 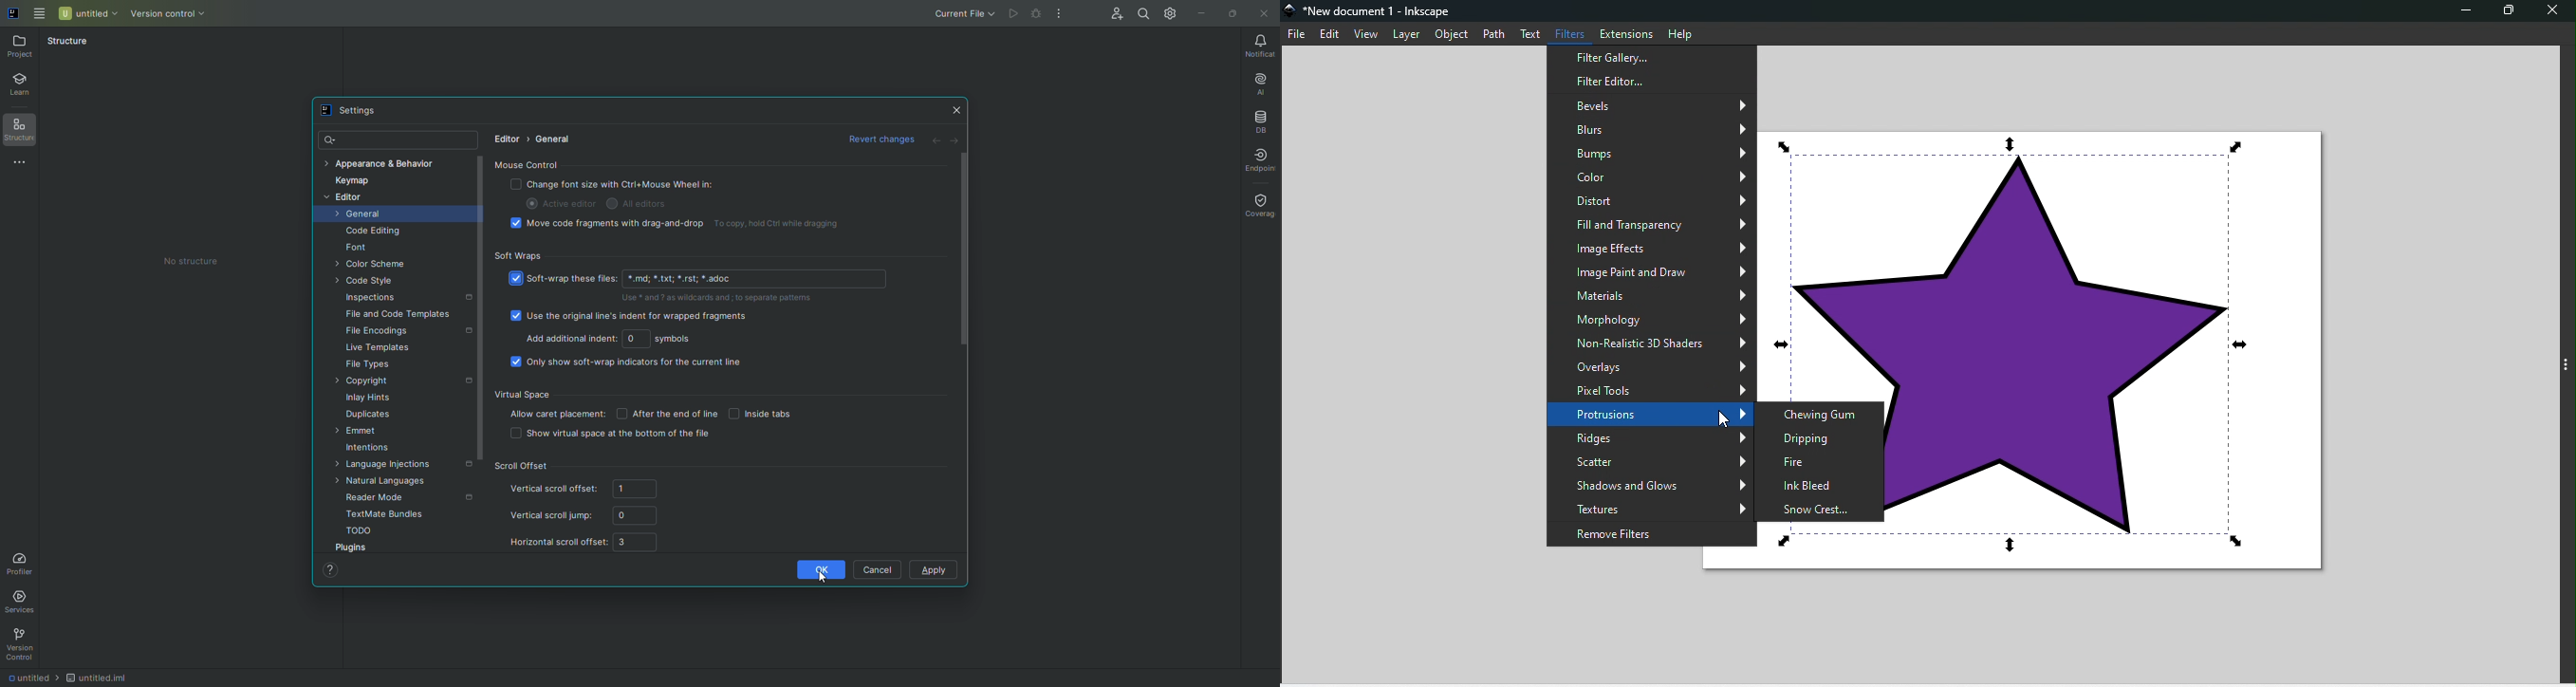 What do you see at coordinates (1649, 508) in the screenshot?
I see `Textures` at bounding box center [1649, 508].